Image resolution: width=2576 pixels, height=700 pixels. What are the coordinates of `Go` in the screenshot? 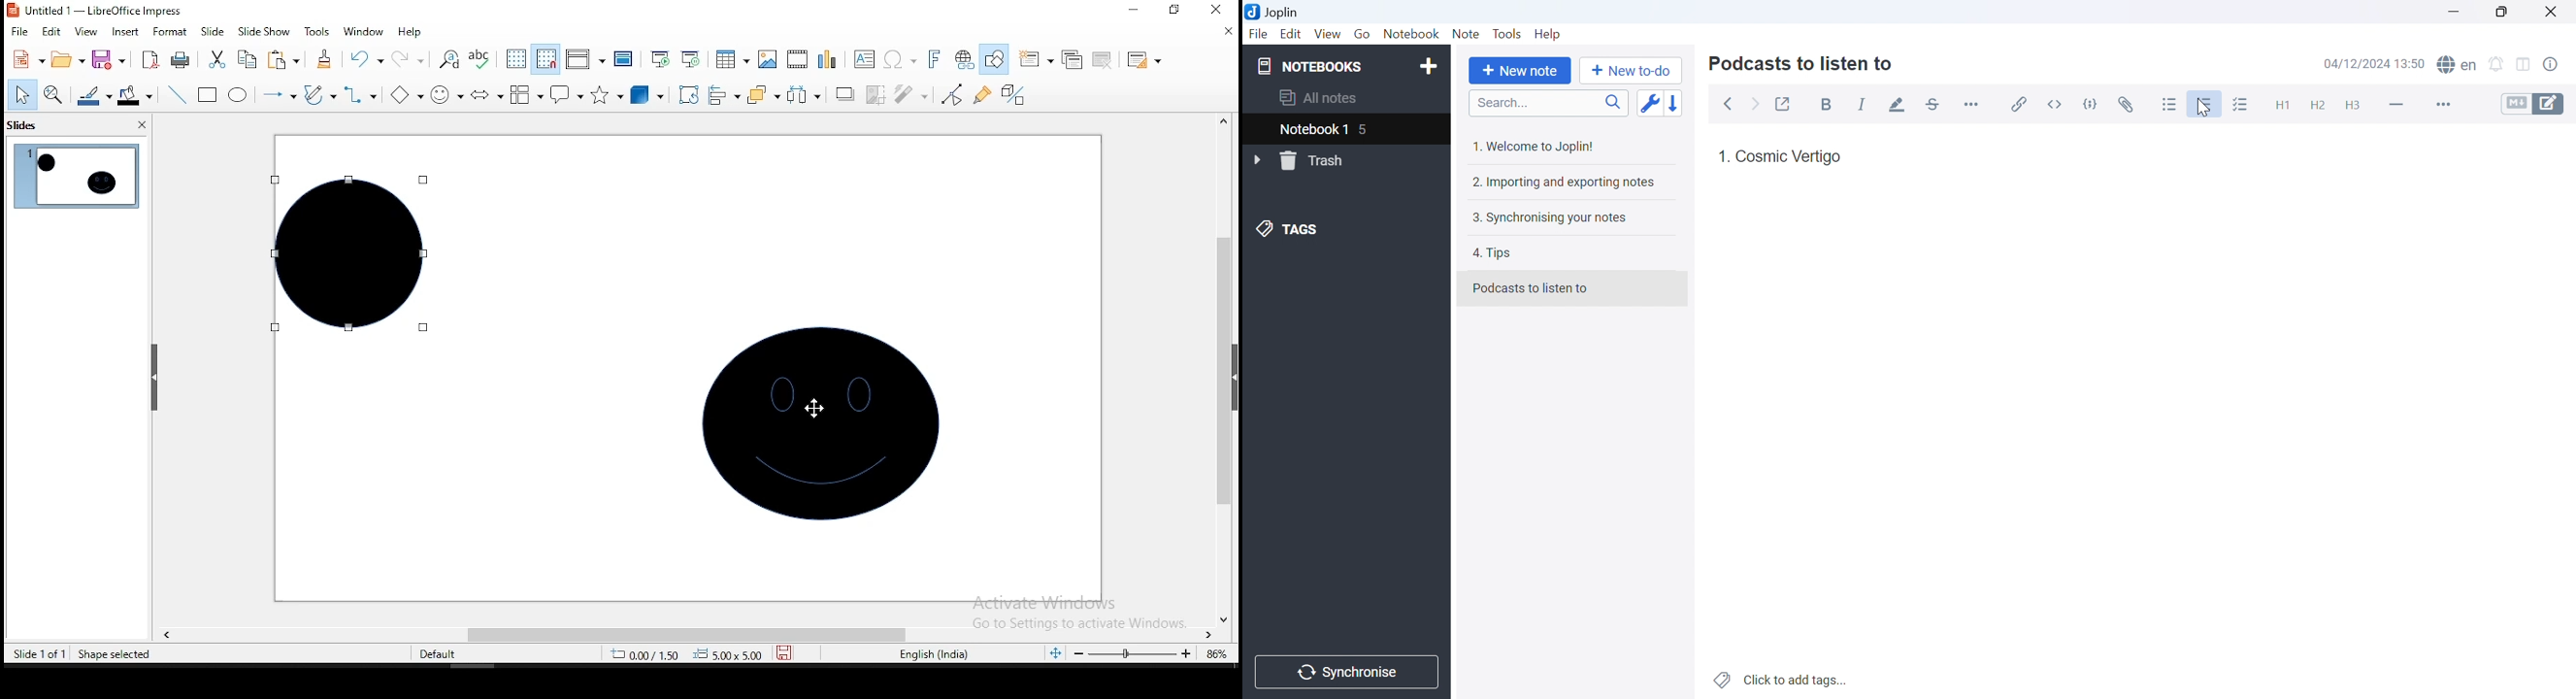 It's located at (1362, 33).